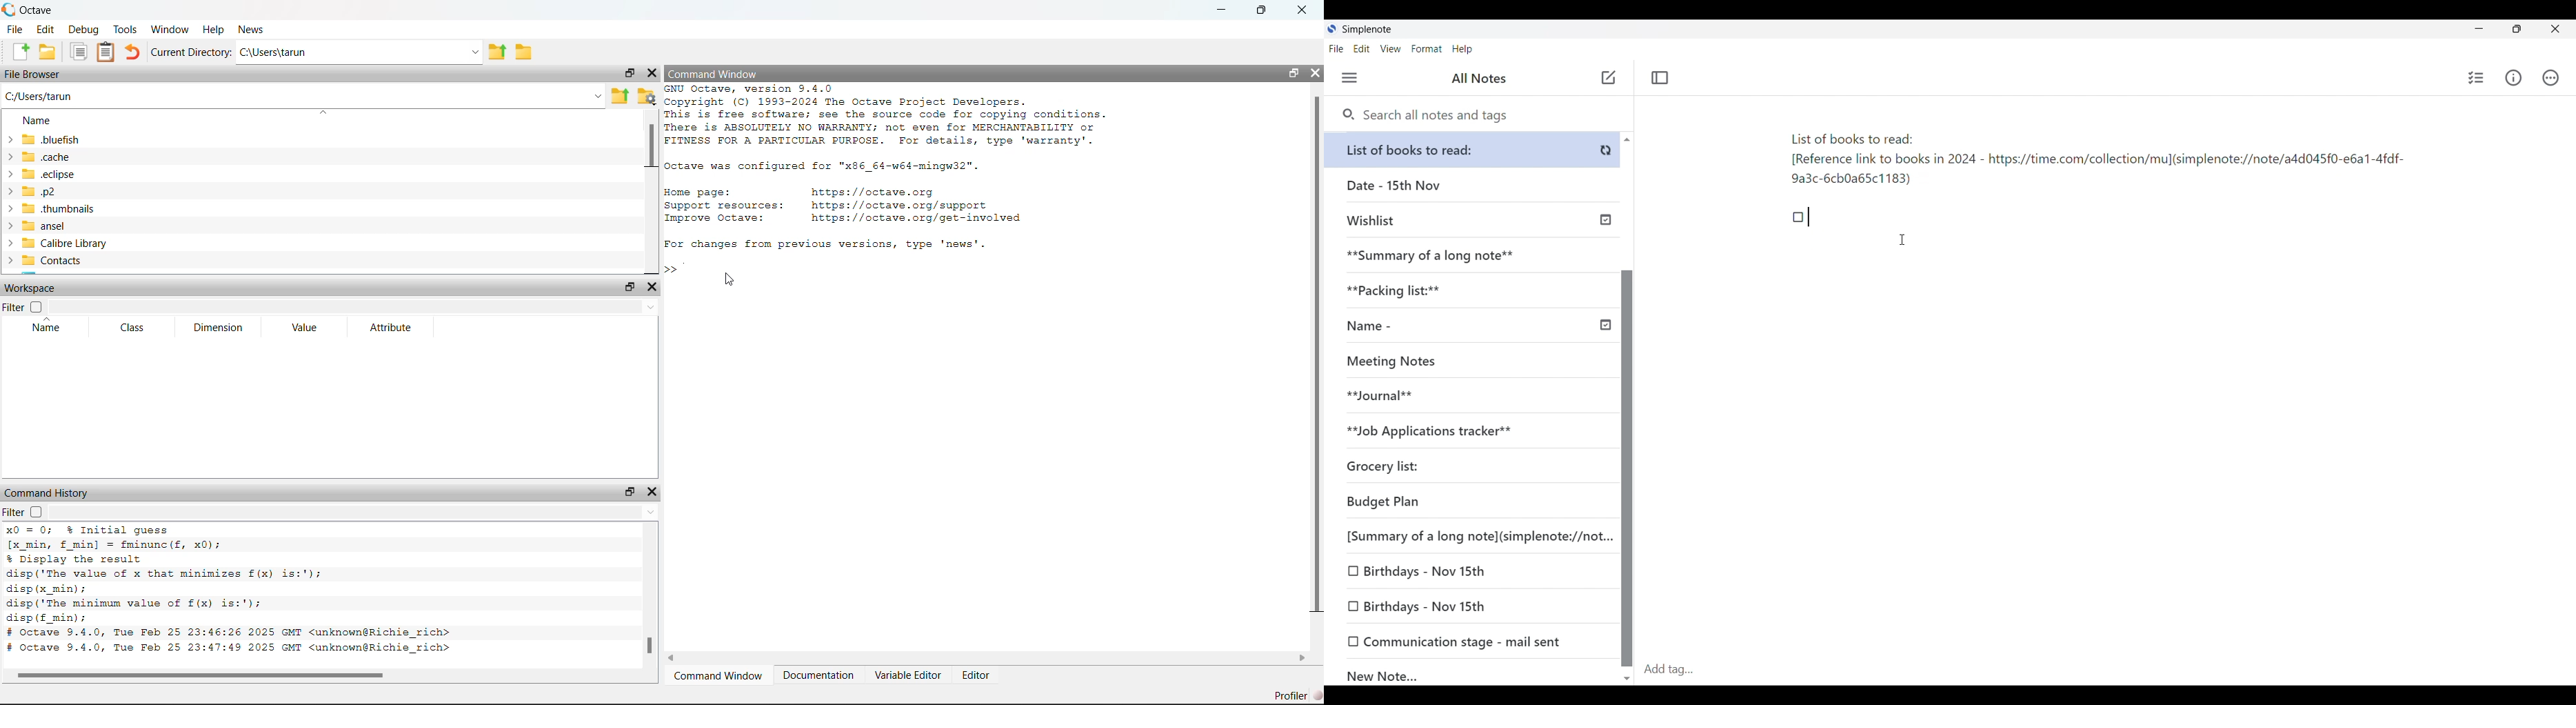 Image resolution: width=2576 pixels, height=728 pixels. I want to click on Communication stage - mail sent, so click(1473, 641).